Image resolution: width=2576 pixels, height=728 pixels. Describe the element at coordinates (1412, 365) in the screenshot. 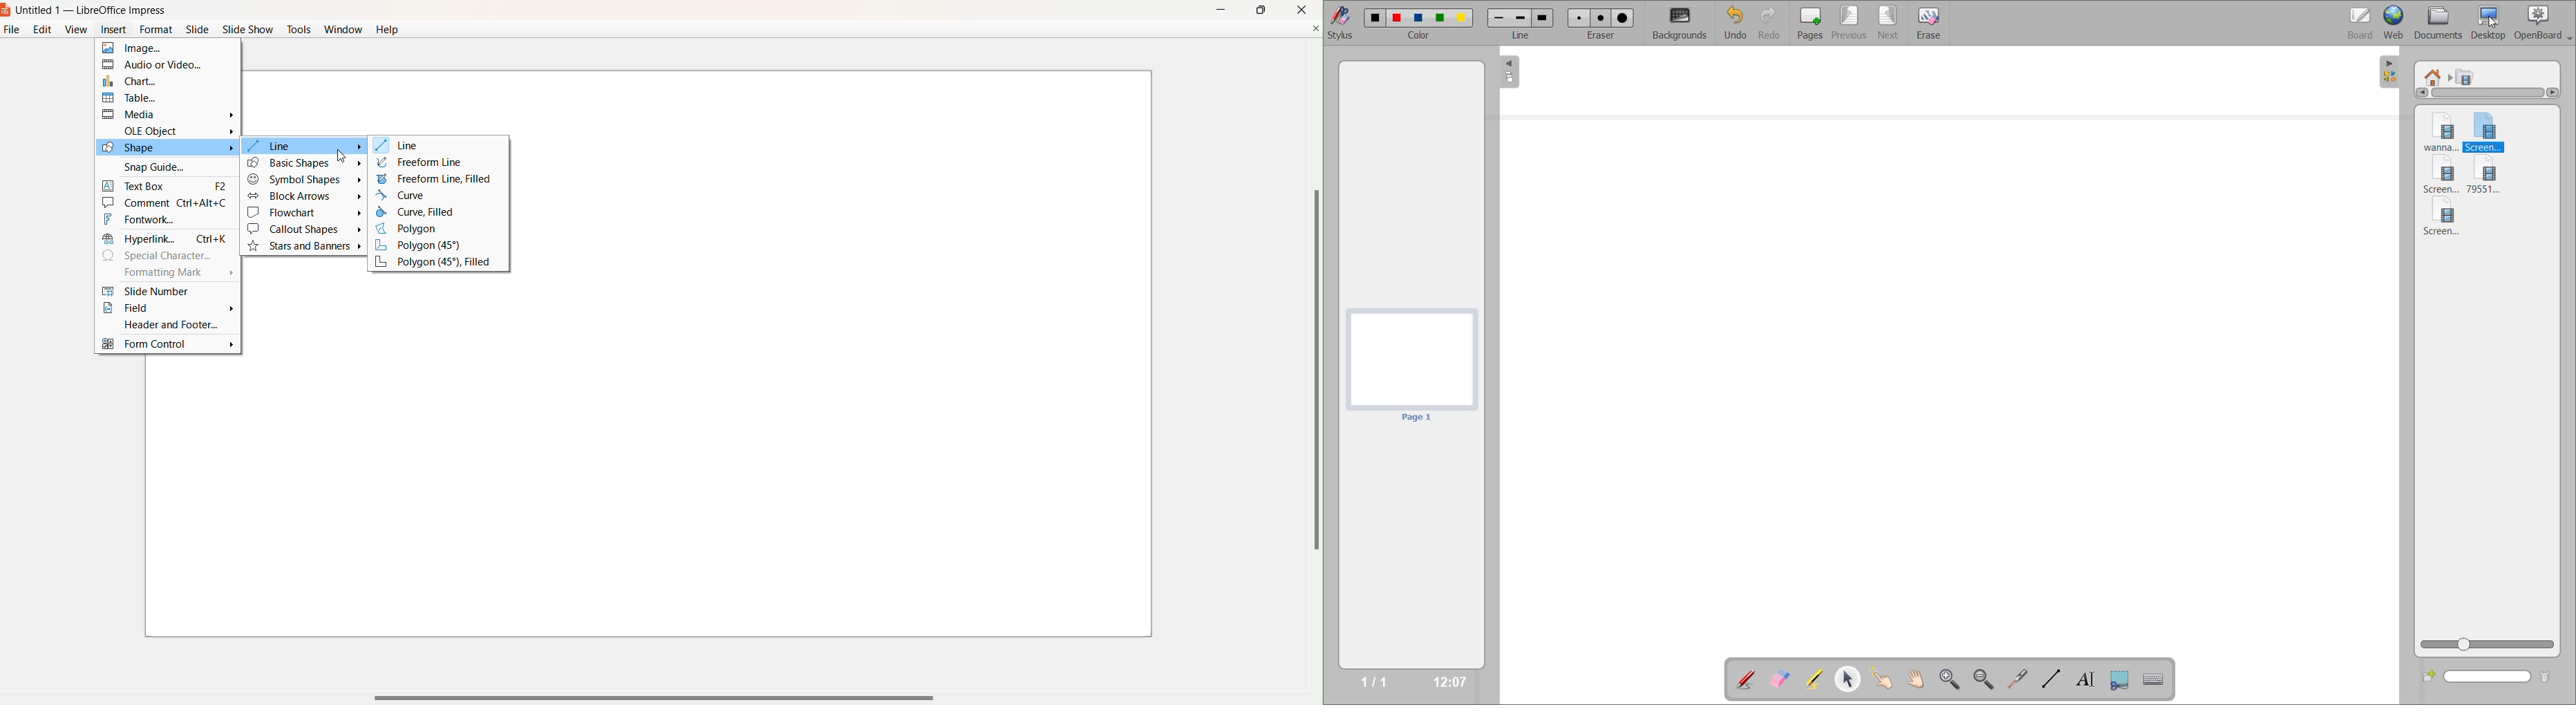

I see `page preview` at that location.